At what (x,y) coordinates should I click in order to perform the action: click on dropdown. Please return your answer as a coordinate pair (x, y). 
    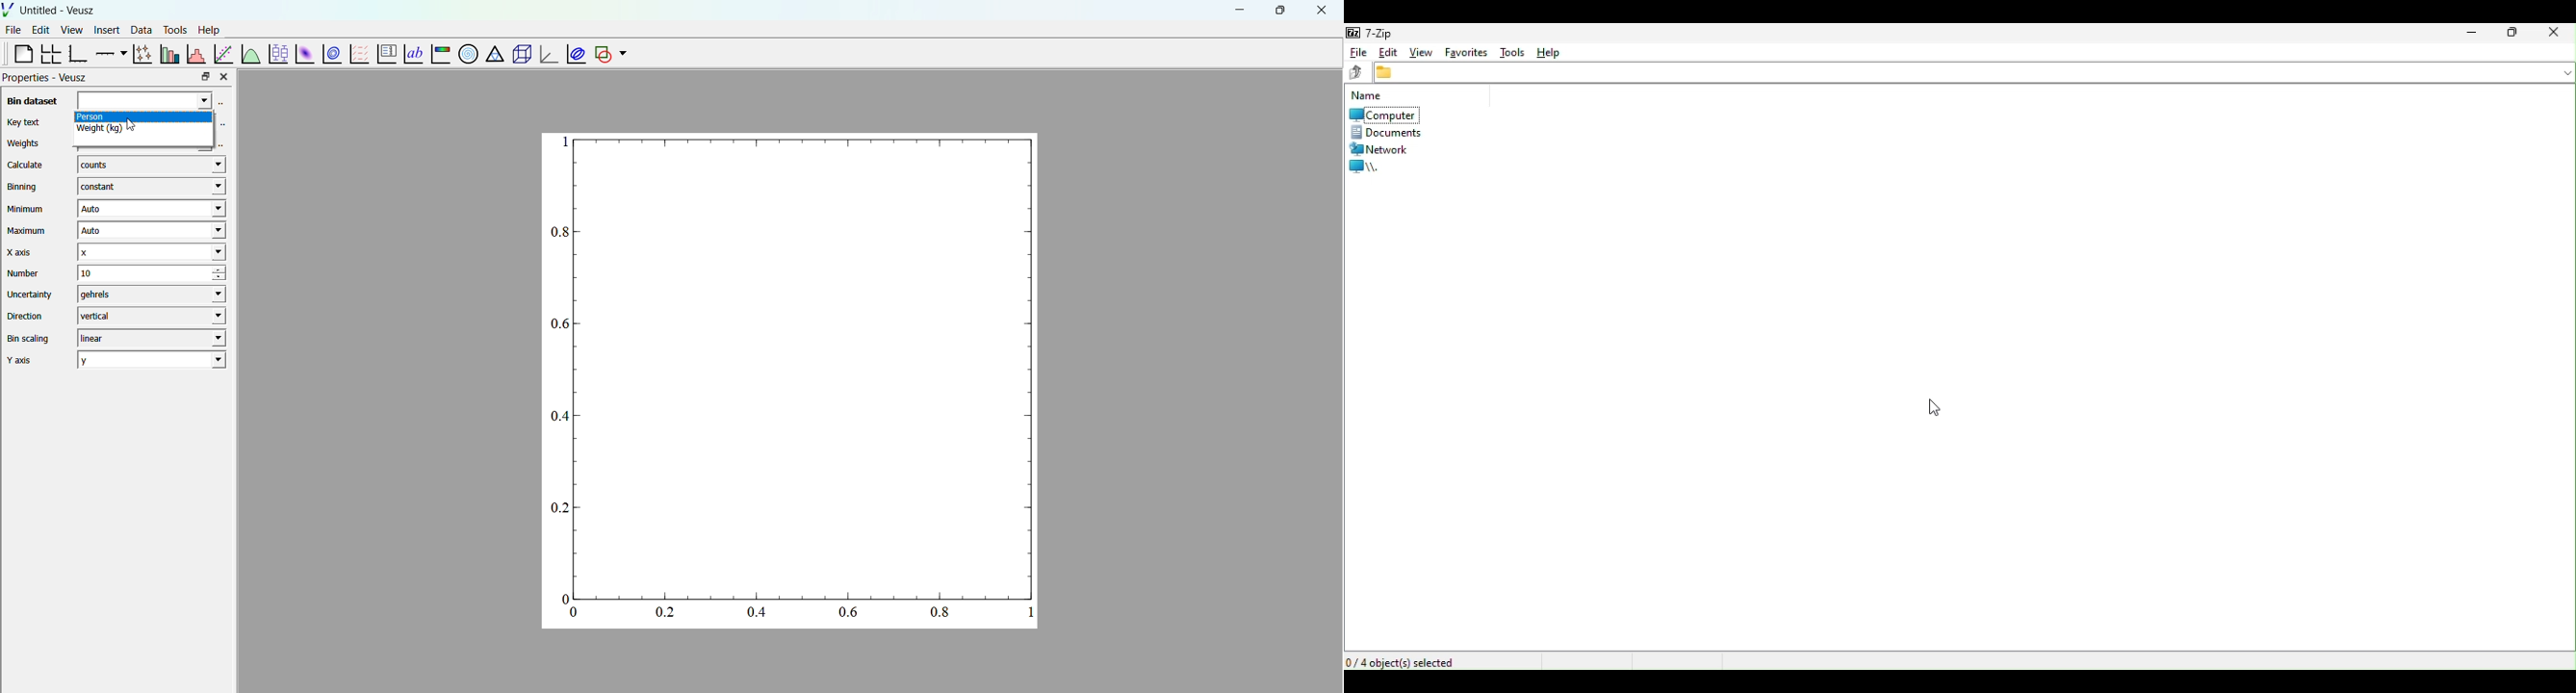
    Looking at the image, I should click on (623, 54).